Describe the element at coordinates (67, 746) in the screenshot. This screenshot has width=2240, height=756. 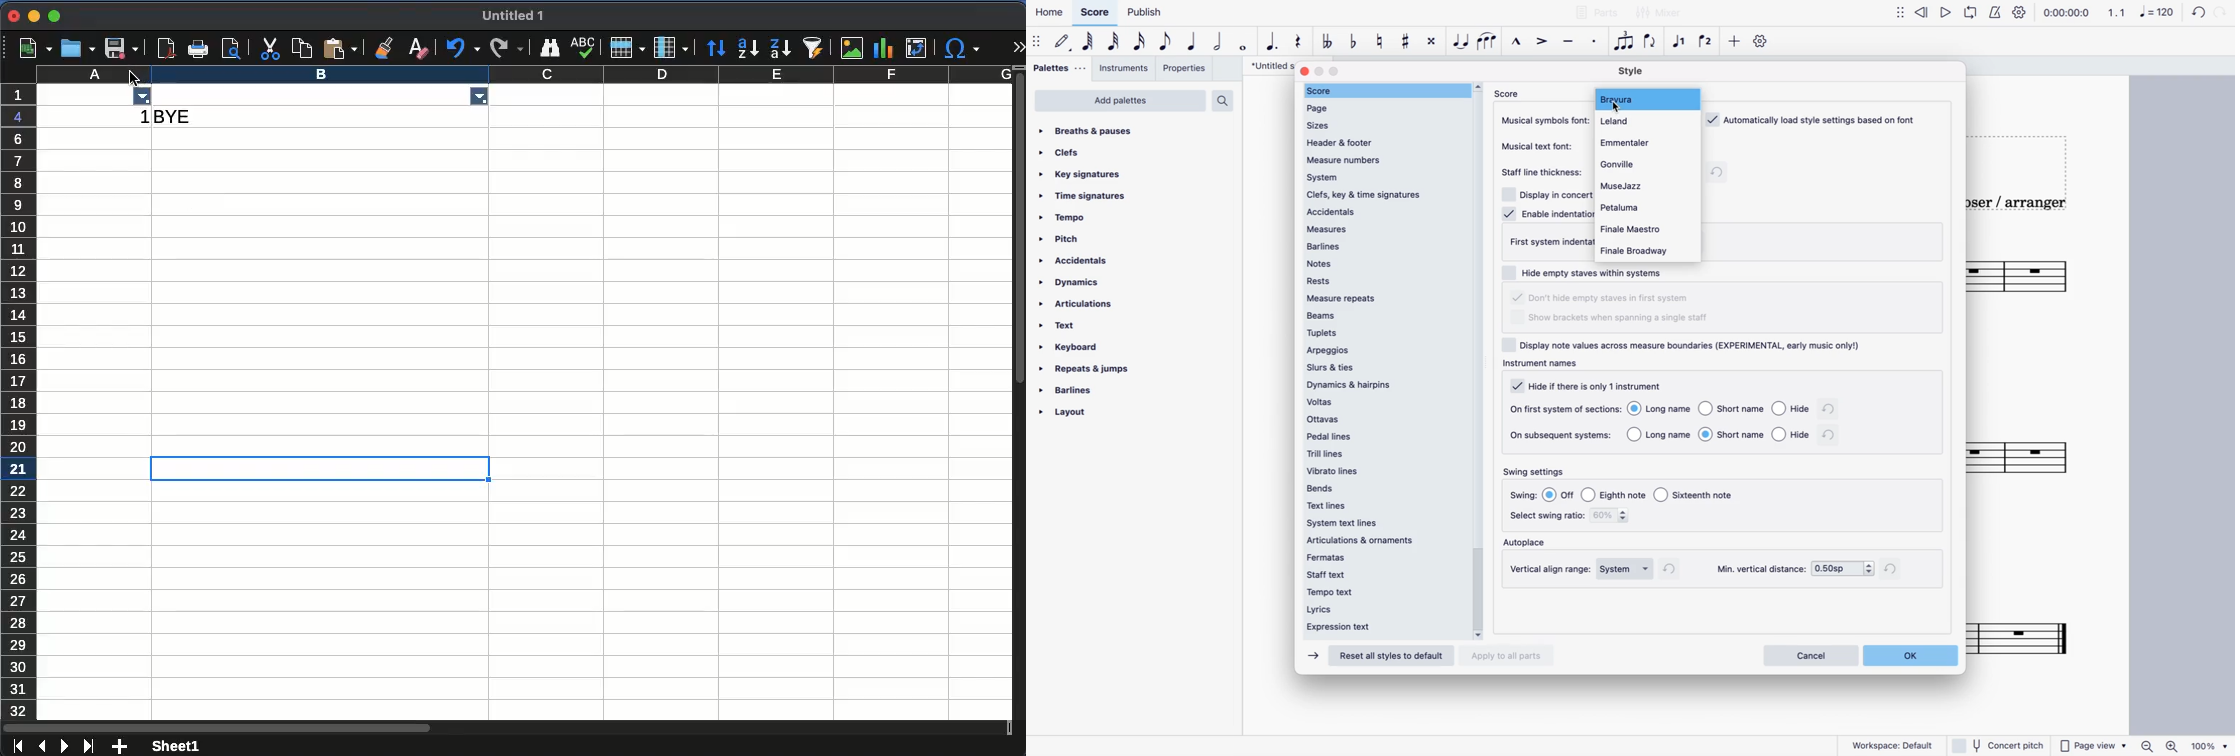
I see `next sheet` at that location.